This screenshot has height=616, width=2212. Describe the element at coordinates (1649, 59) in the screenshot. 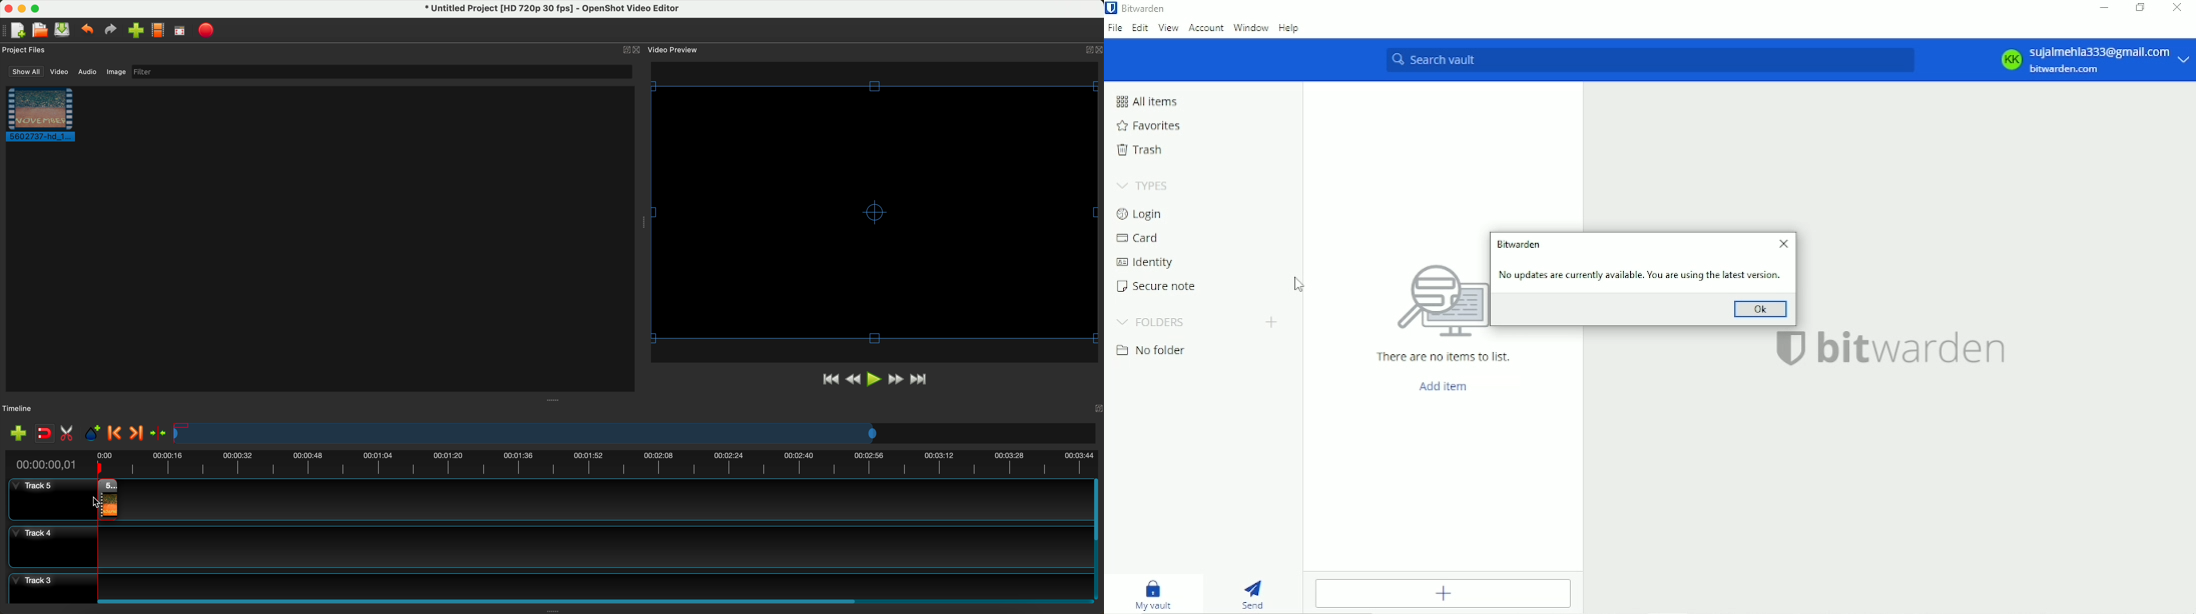

I see `Search vault` at that location.